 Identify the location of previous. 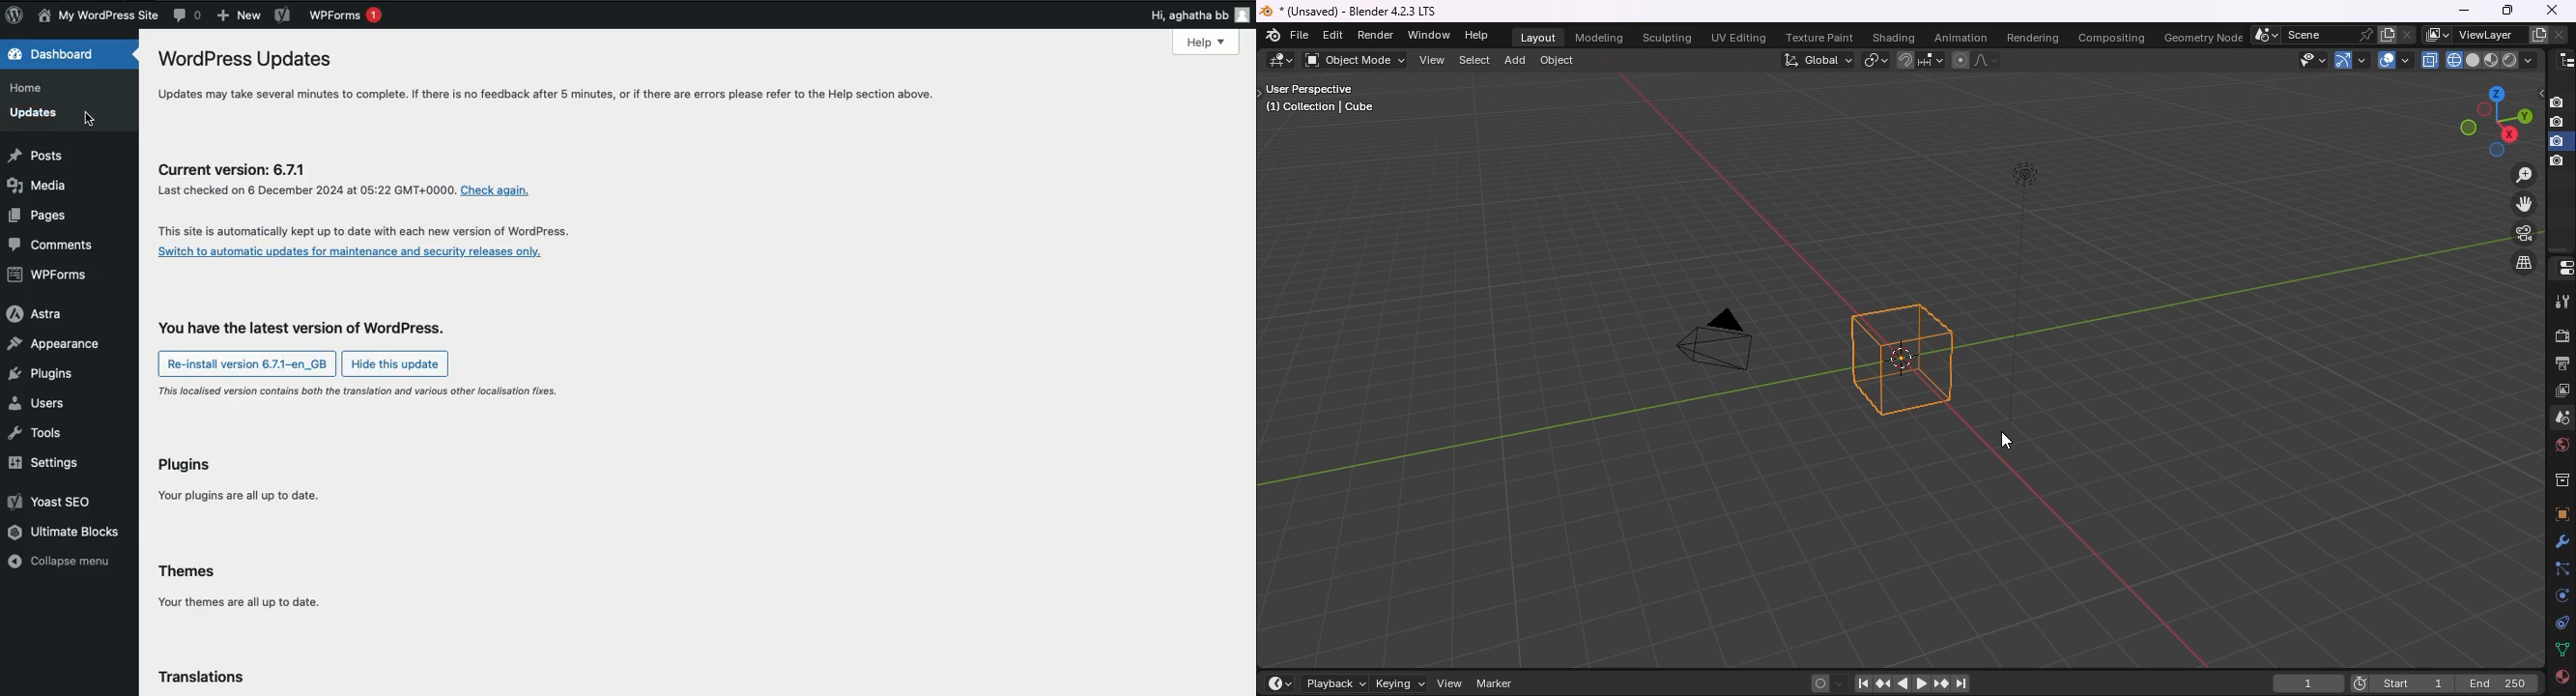
(1883, 684).